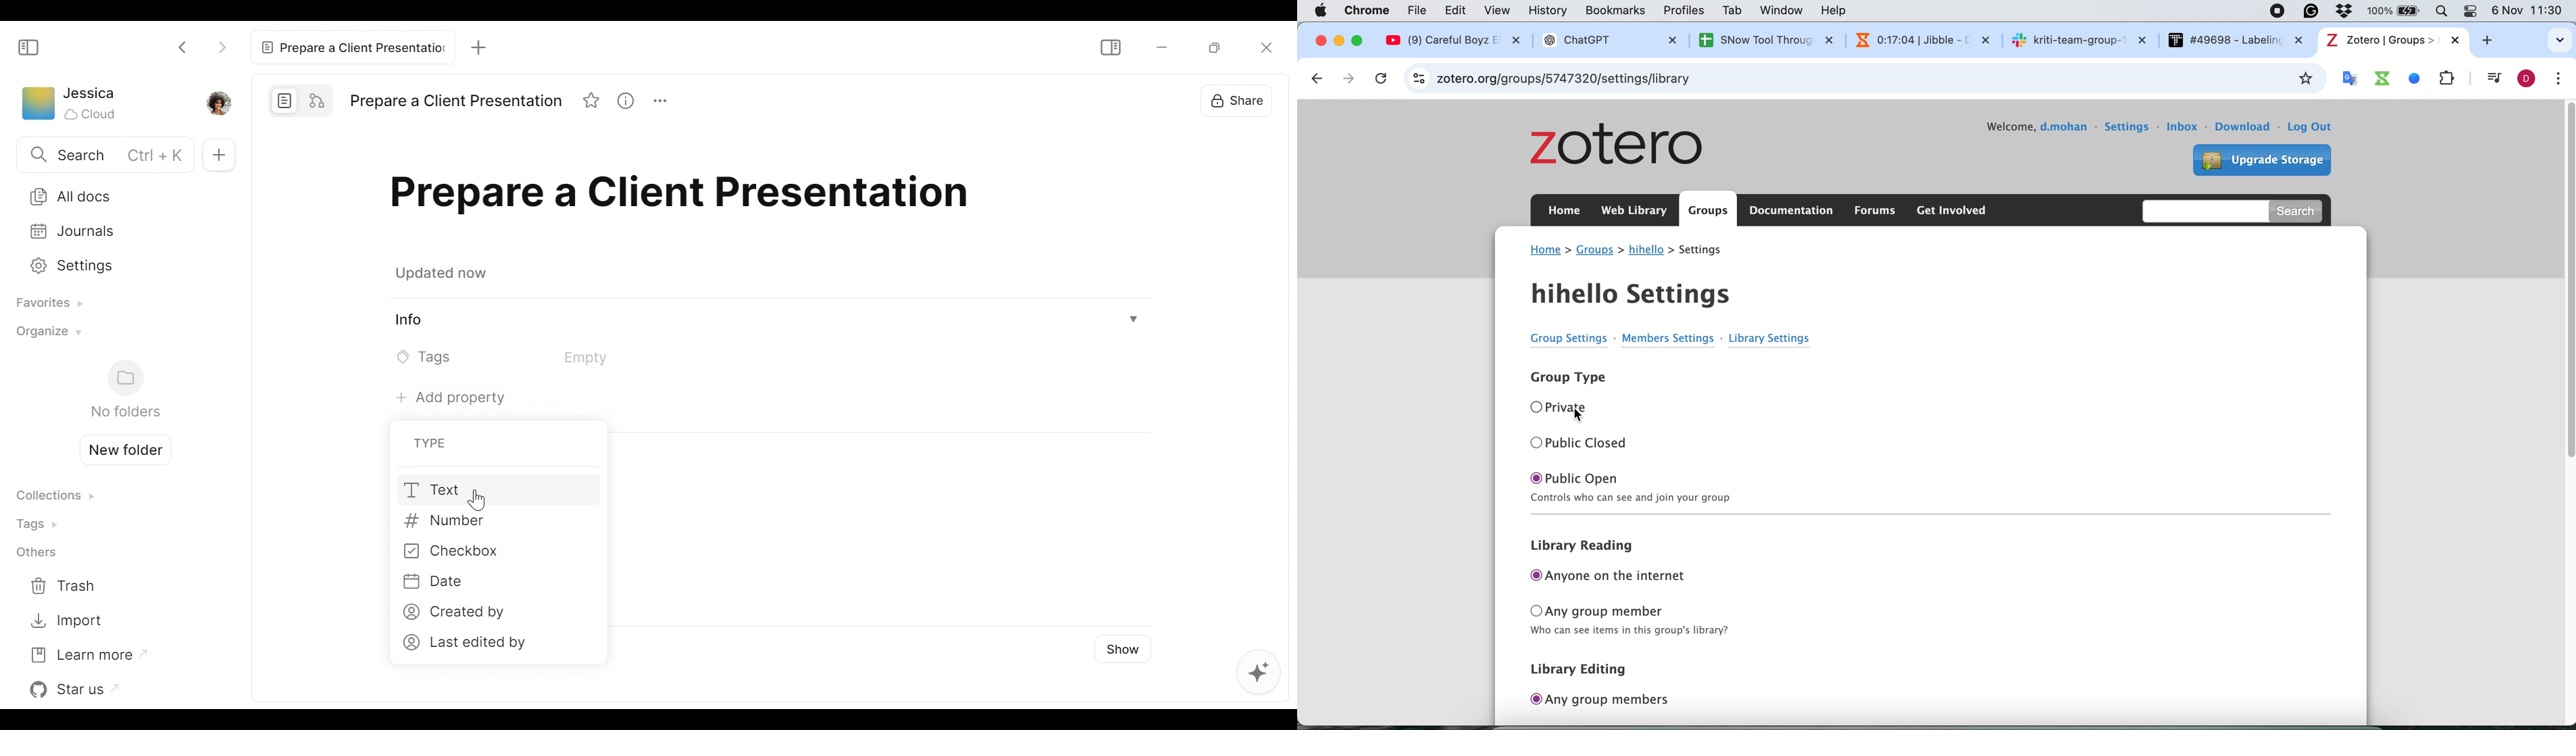 This screenshot has width=2576, height=756. Describe the element at coordinates (2491, 79) in the screenshot. I see `control your music video` at that location.